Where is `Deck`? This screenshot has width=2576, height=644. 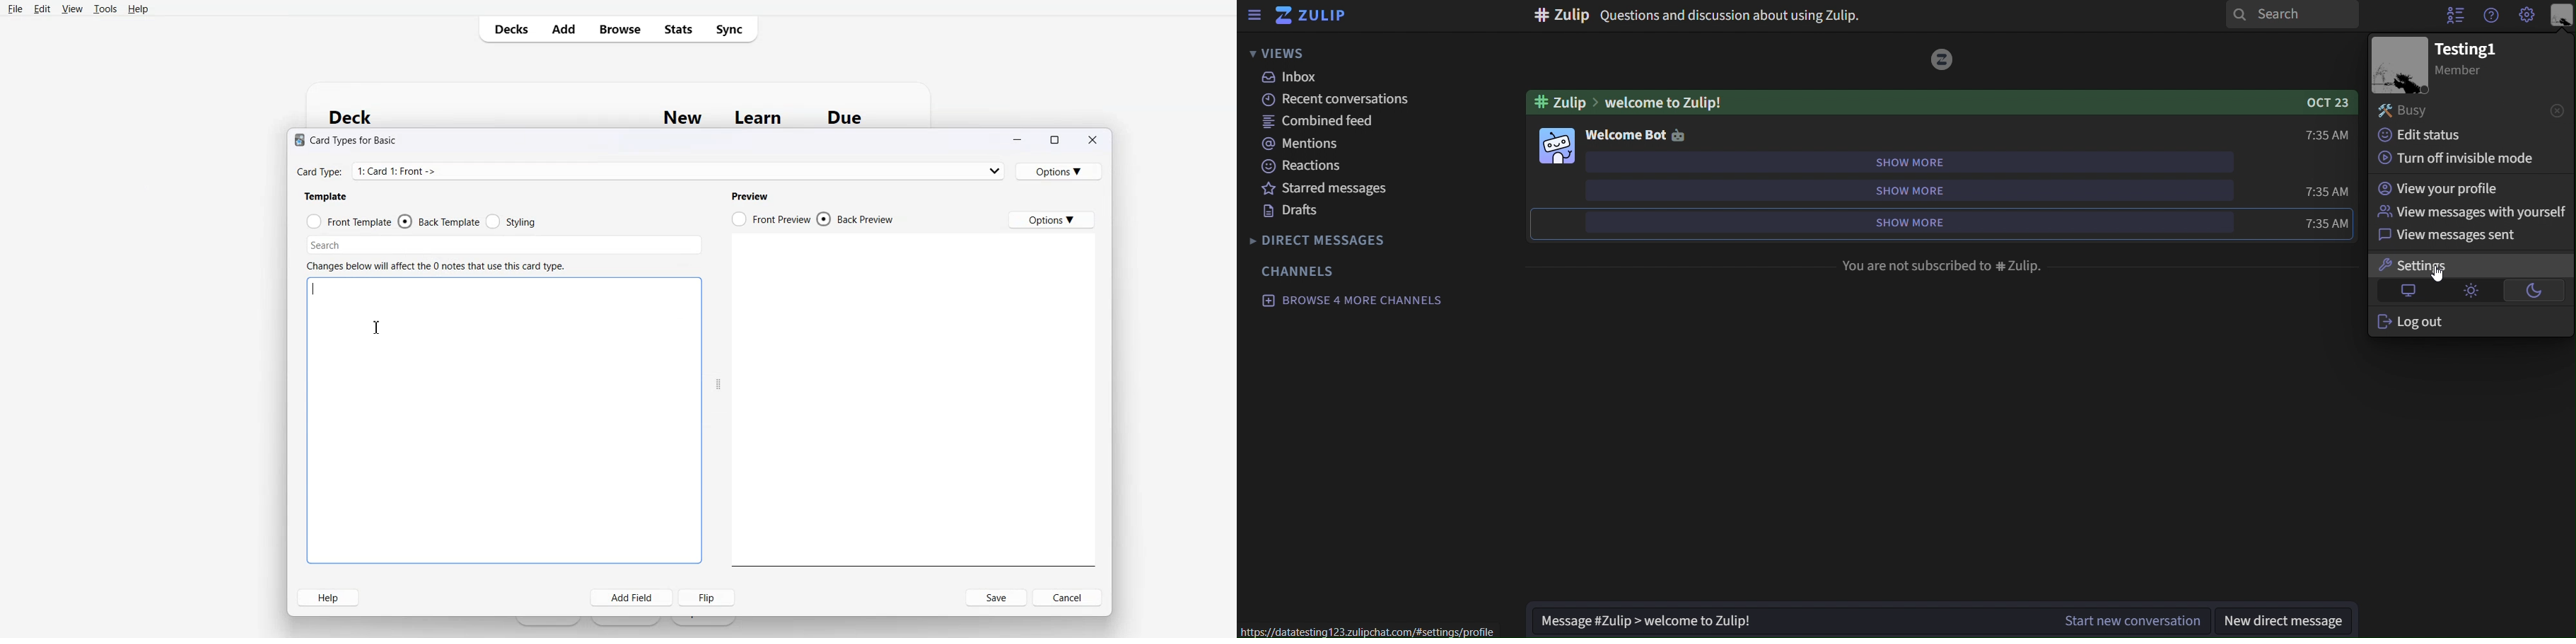 Deck is located at coordinates (357, 117).